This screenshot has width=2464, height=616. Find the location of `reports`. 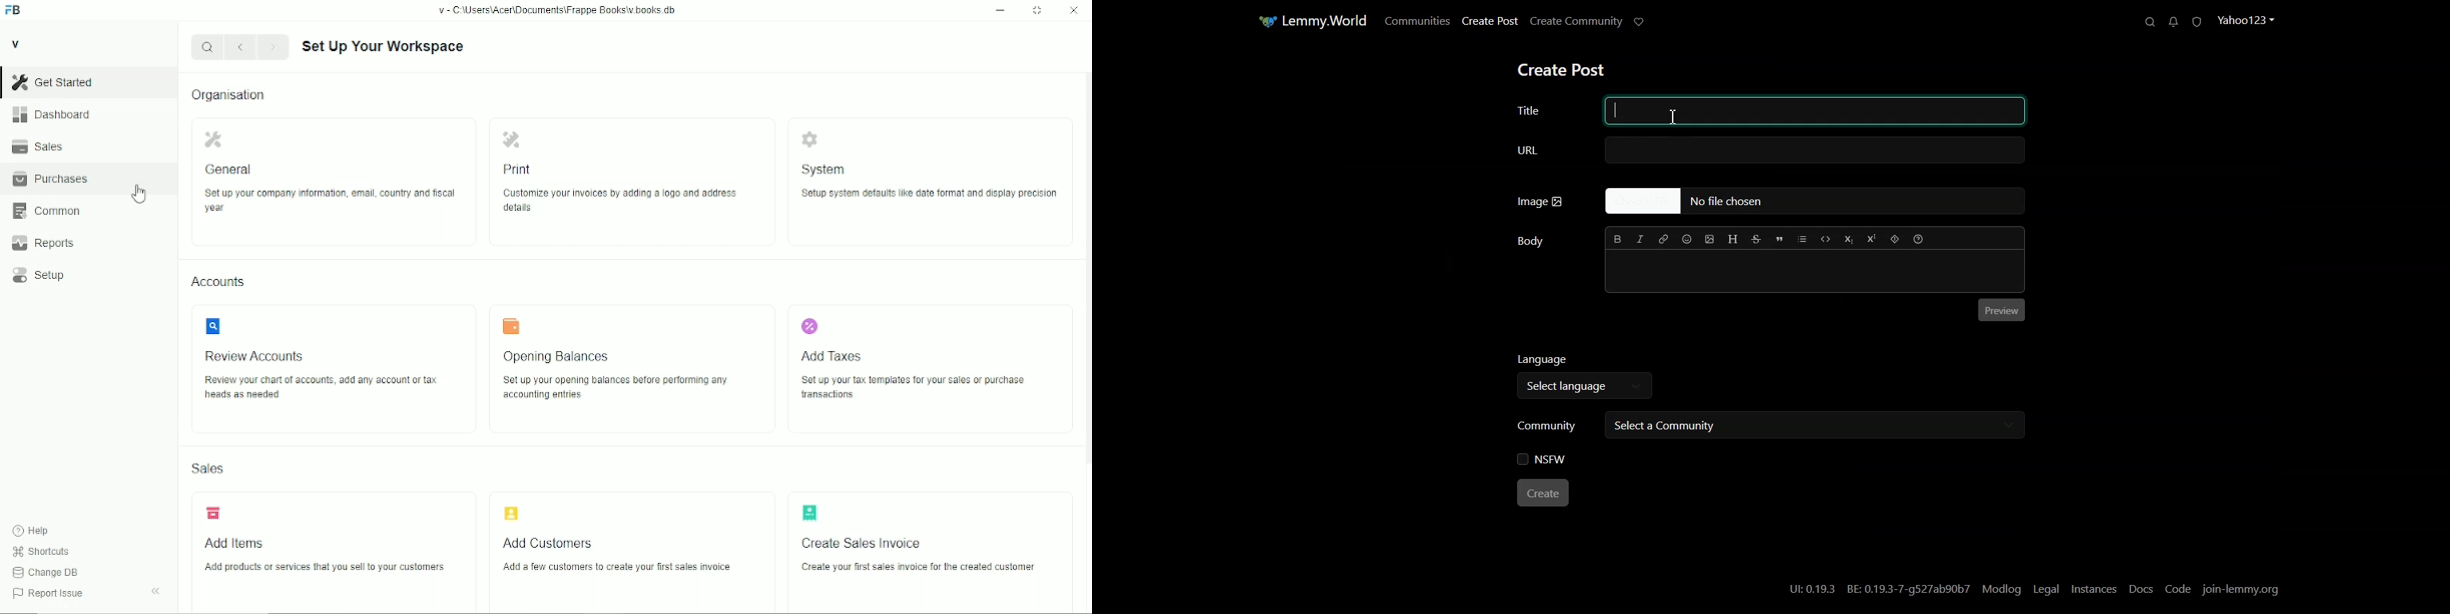

reports is located at coordinates (43, 243).